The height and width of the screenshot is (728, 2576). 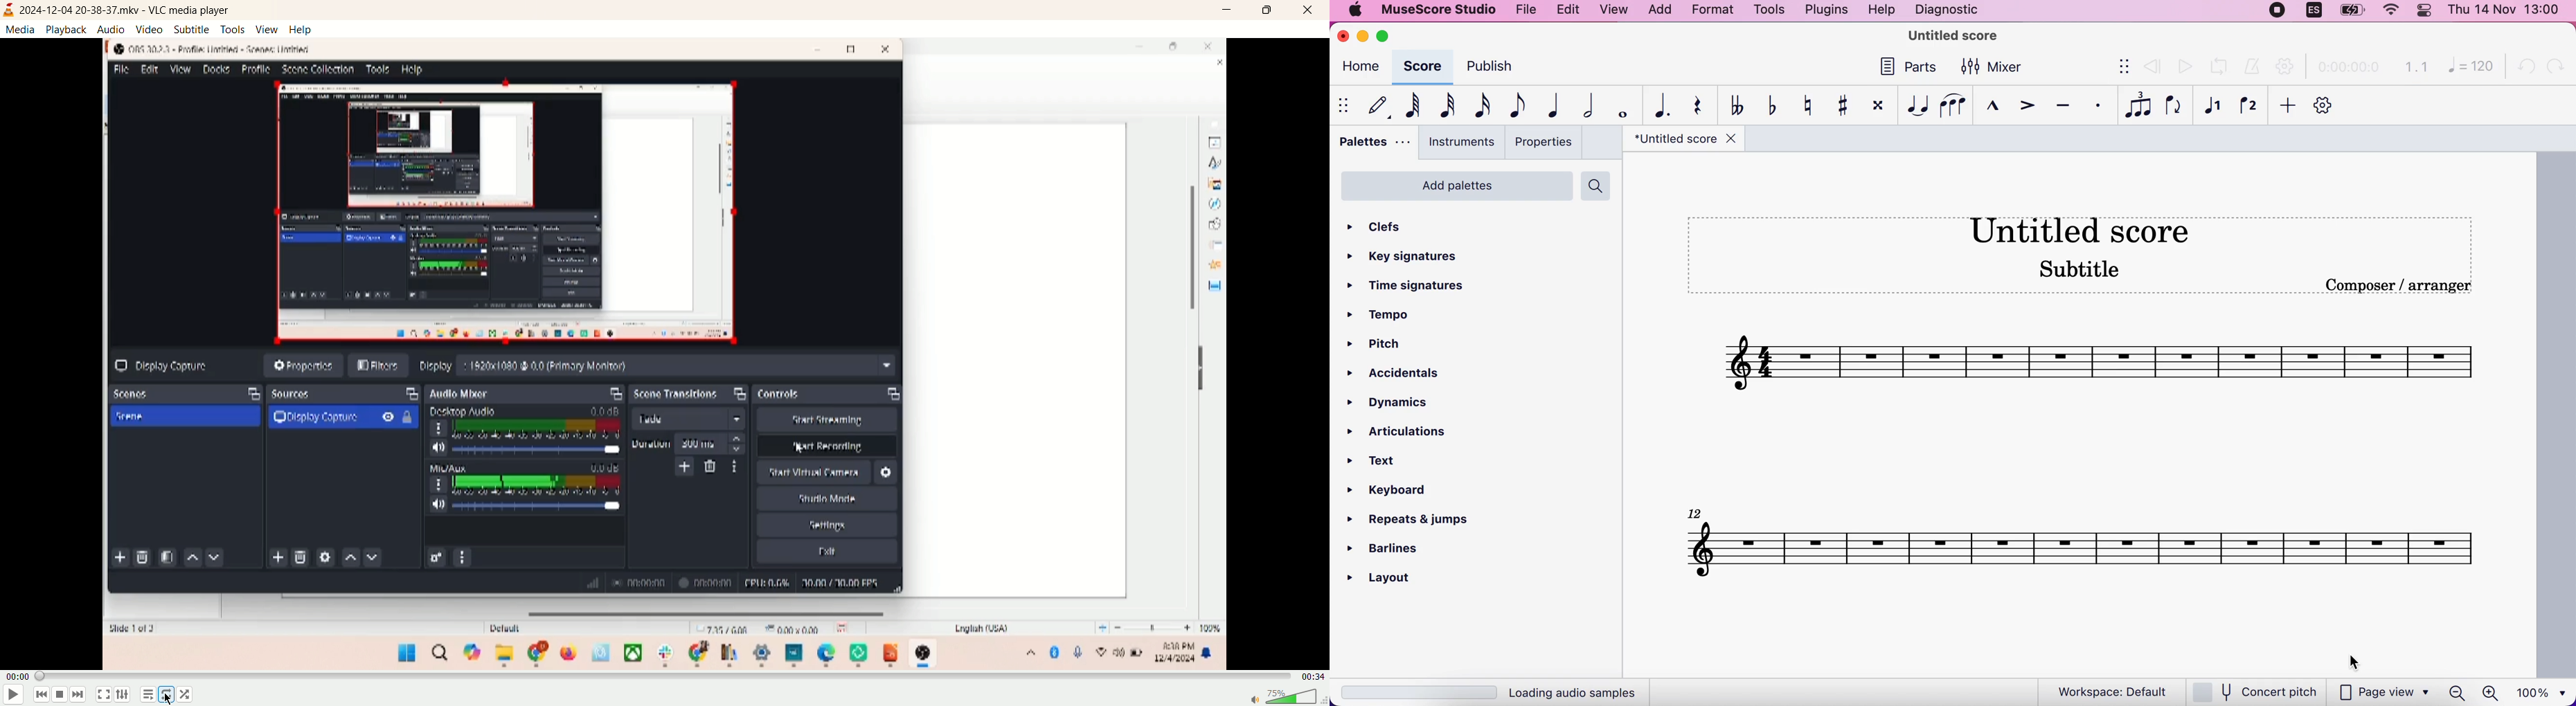 What do you see at coordinates (1518, 105) in the screenshot?
I see `eigth note` at bounding box center [1518, 105].